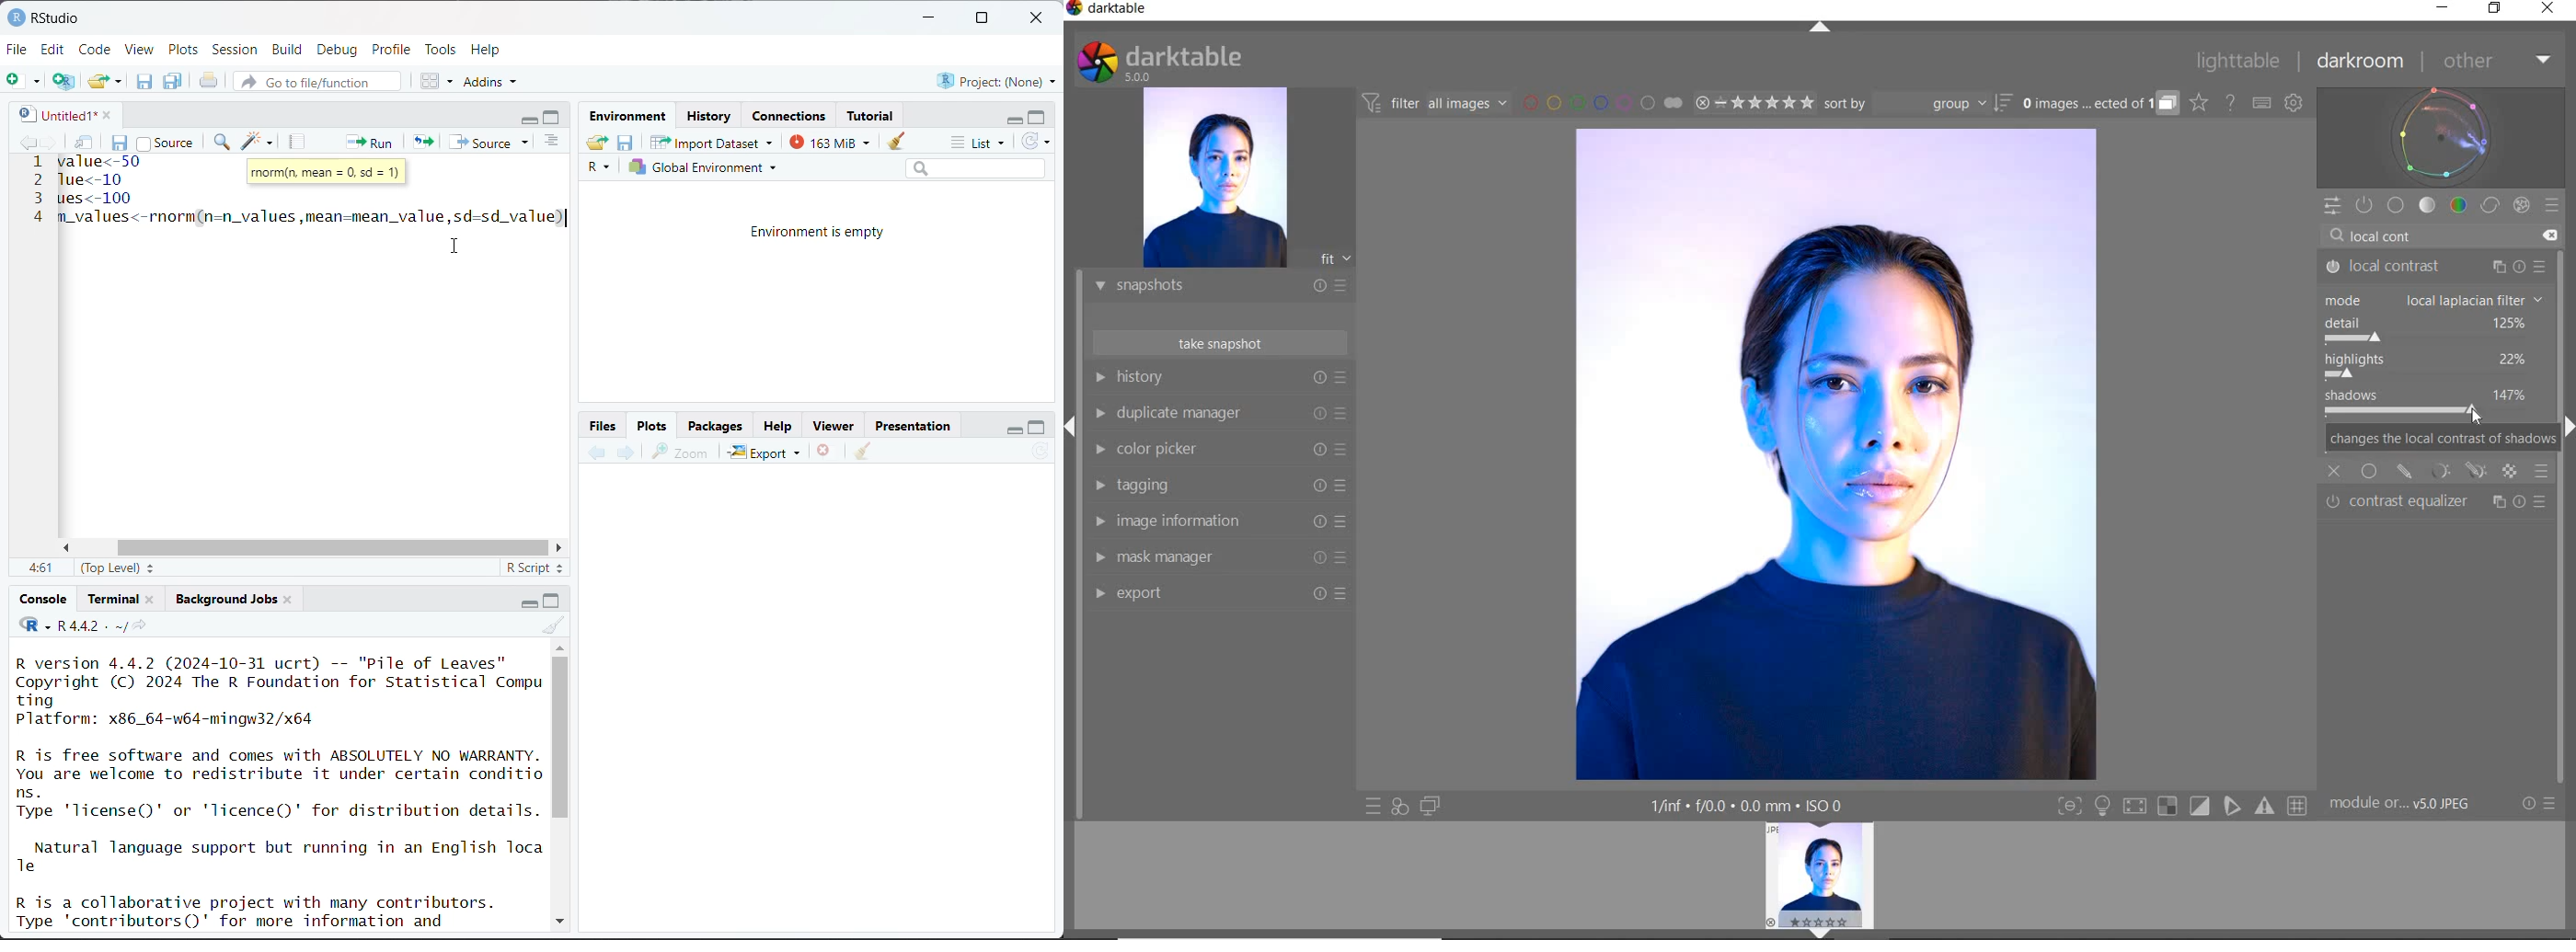 This screenshot has width=2576, height=952. What do you see at coordinates (791, 116) in the screenshot?
I see `Connections` at bounding box center [791, 116].